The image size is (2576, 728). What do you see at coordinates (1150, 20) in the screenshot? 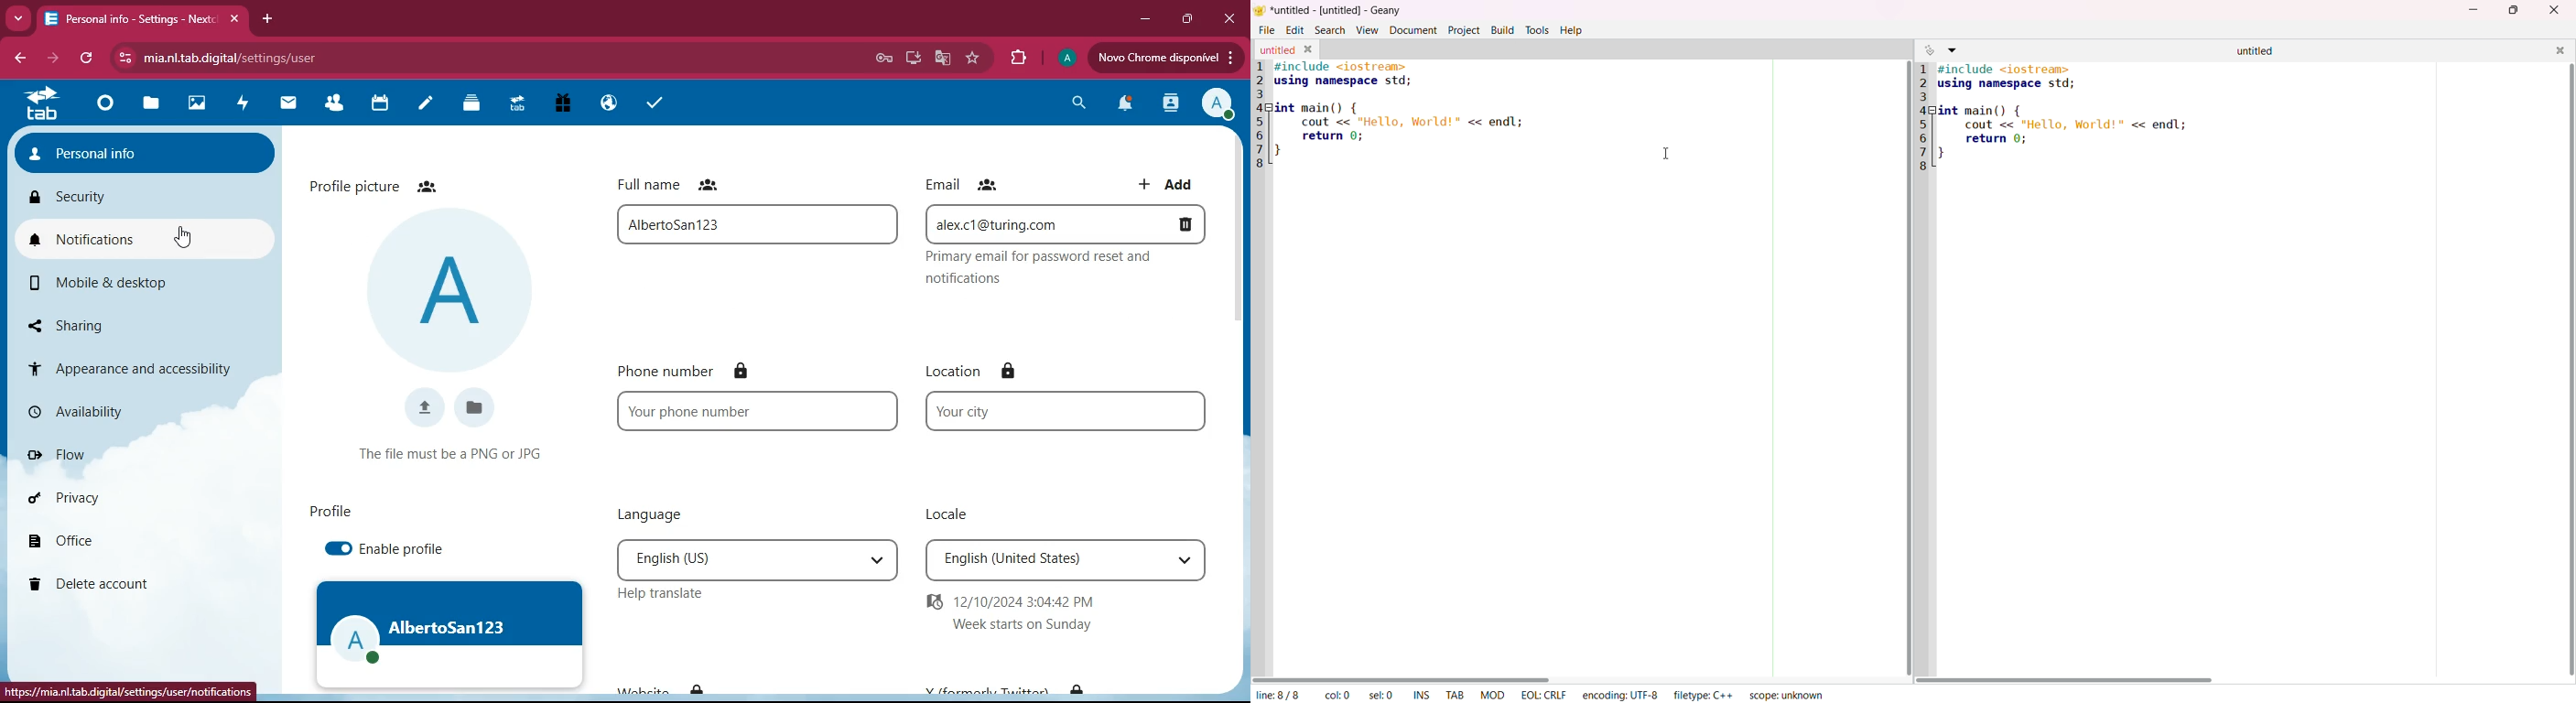
I see `minimize` at bounding box center [1150, 20].